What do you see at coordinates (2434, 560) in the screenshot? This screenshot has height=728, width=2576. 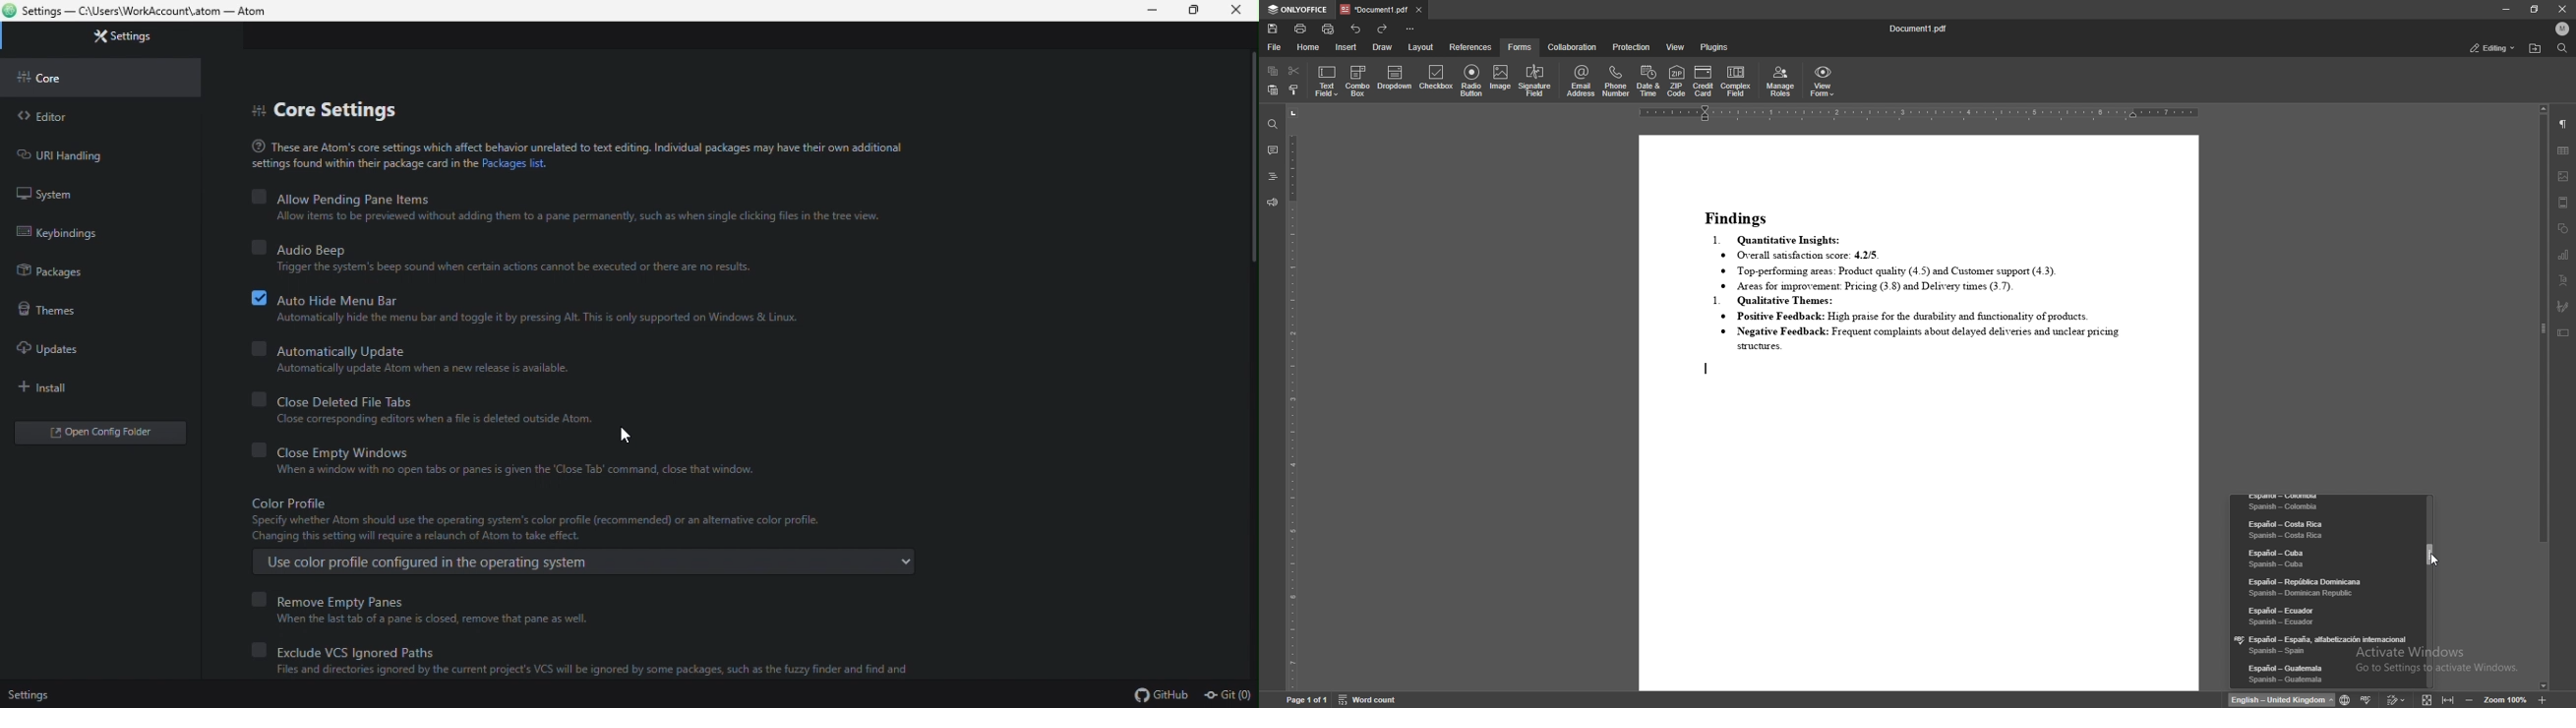 I see `cursor` at bounding box center [2434, 560].